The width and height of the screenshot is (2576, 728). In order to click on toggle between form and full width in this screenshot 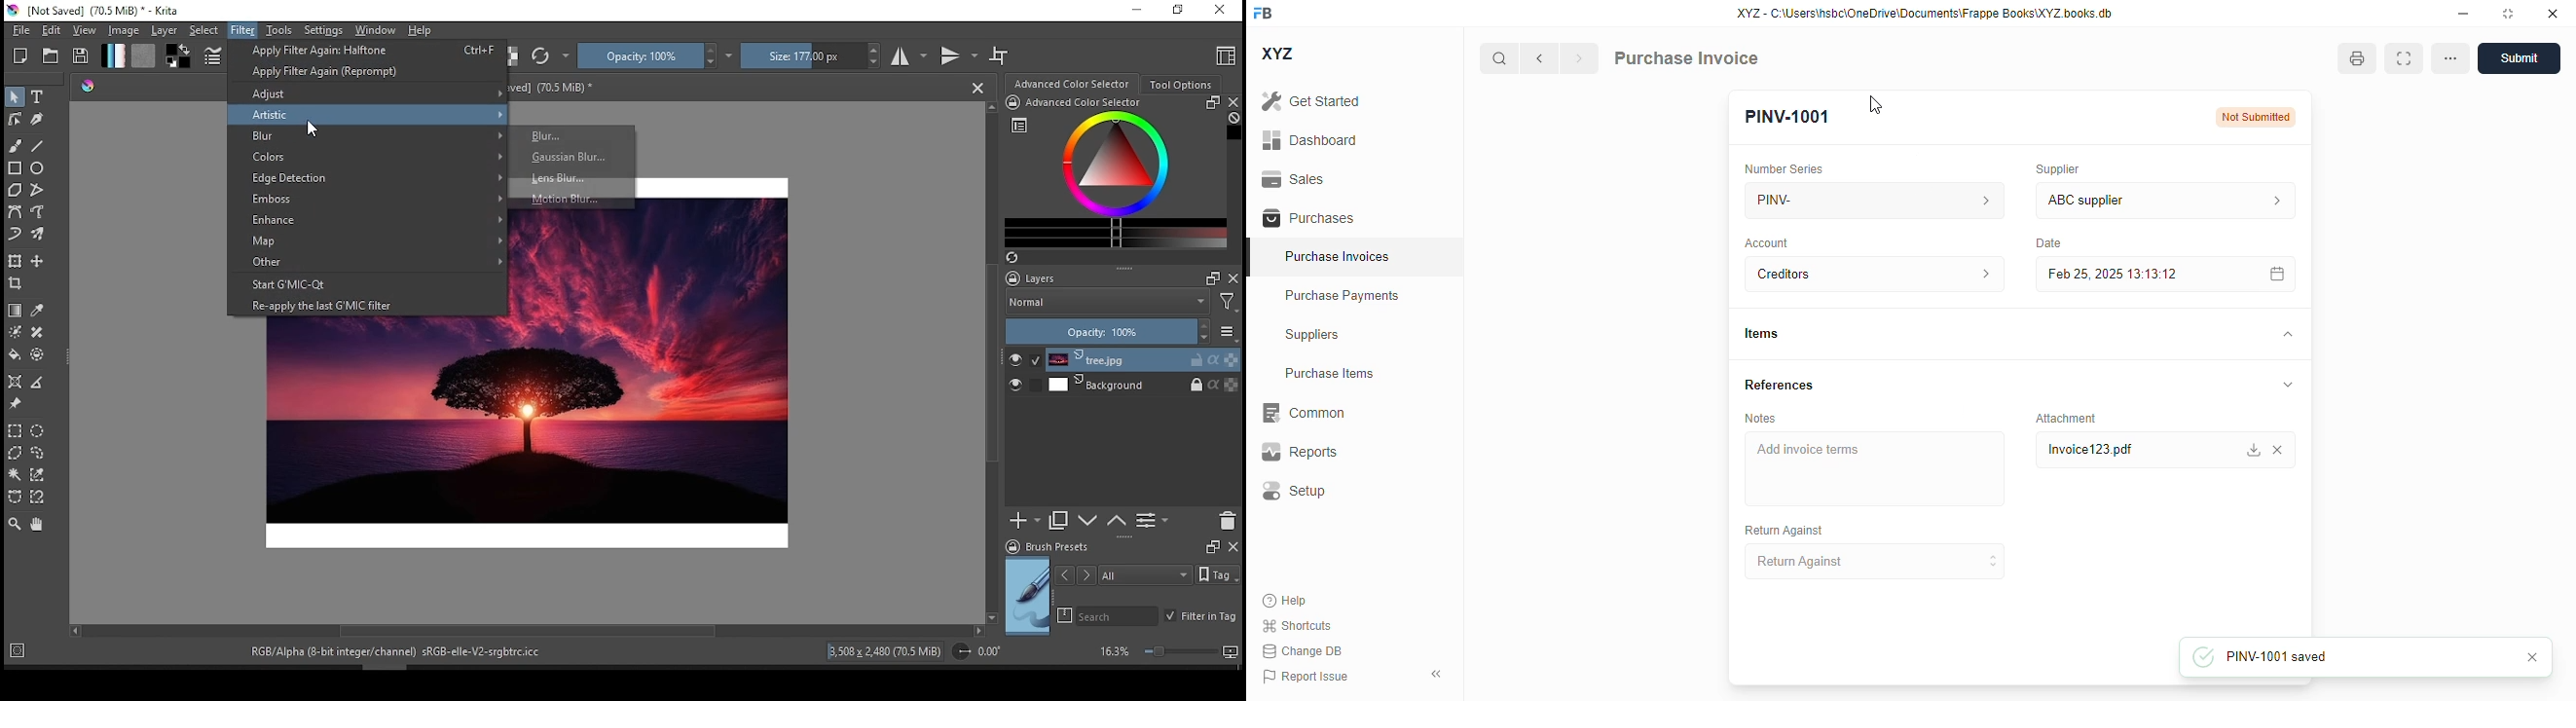, I will do `click(2403, 58)`.